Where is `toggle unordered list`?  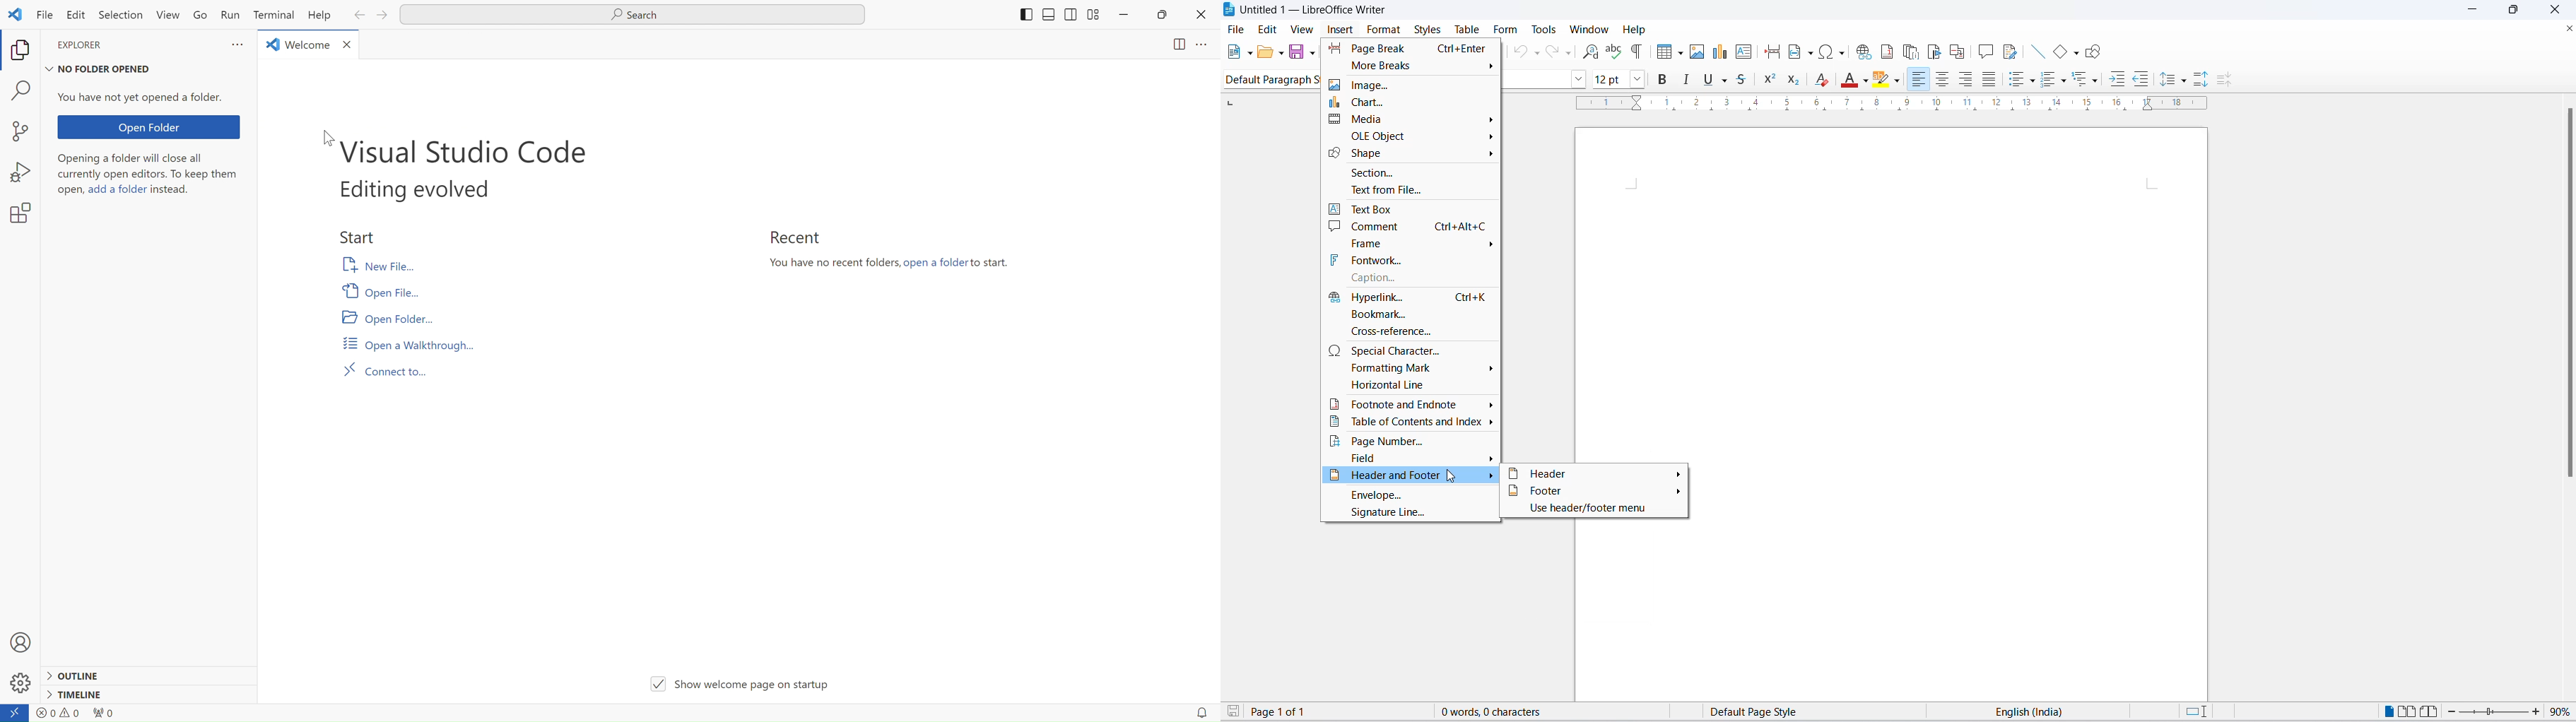 toggle unordered list is located at coordinates (2013, 80).